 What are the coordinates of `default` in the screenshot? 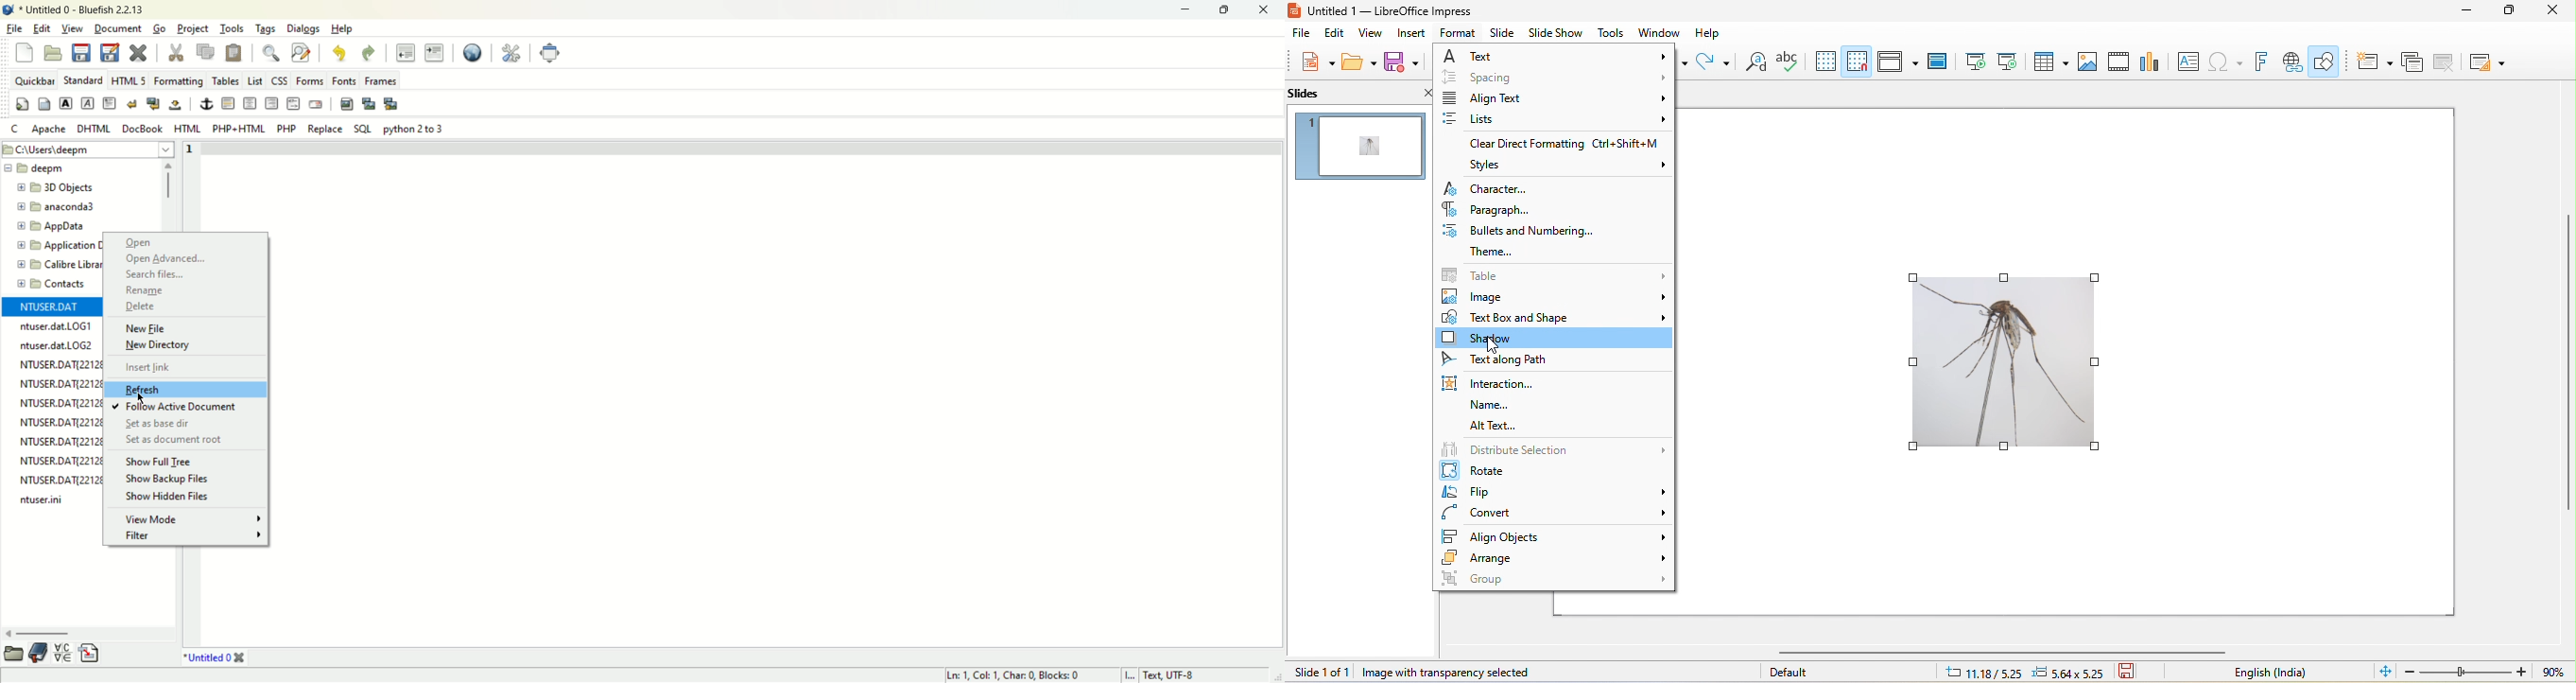 It's located at (1794, 671).